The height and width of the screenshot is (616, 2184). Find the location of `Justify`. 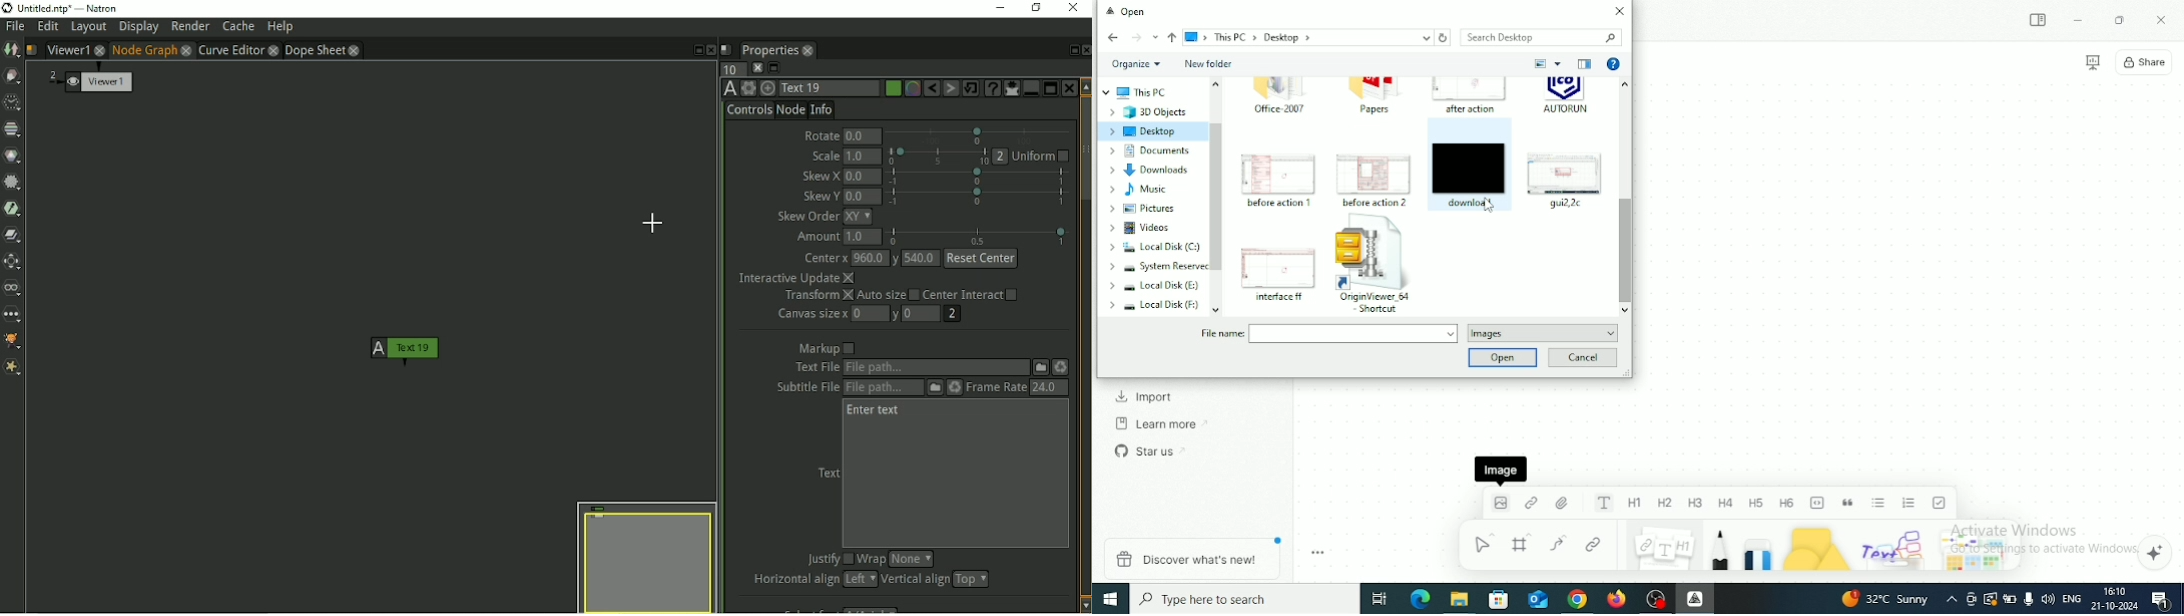

Justify is located at coordinates (828, 559).